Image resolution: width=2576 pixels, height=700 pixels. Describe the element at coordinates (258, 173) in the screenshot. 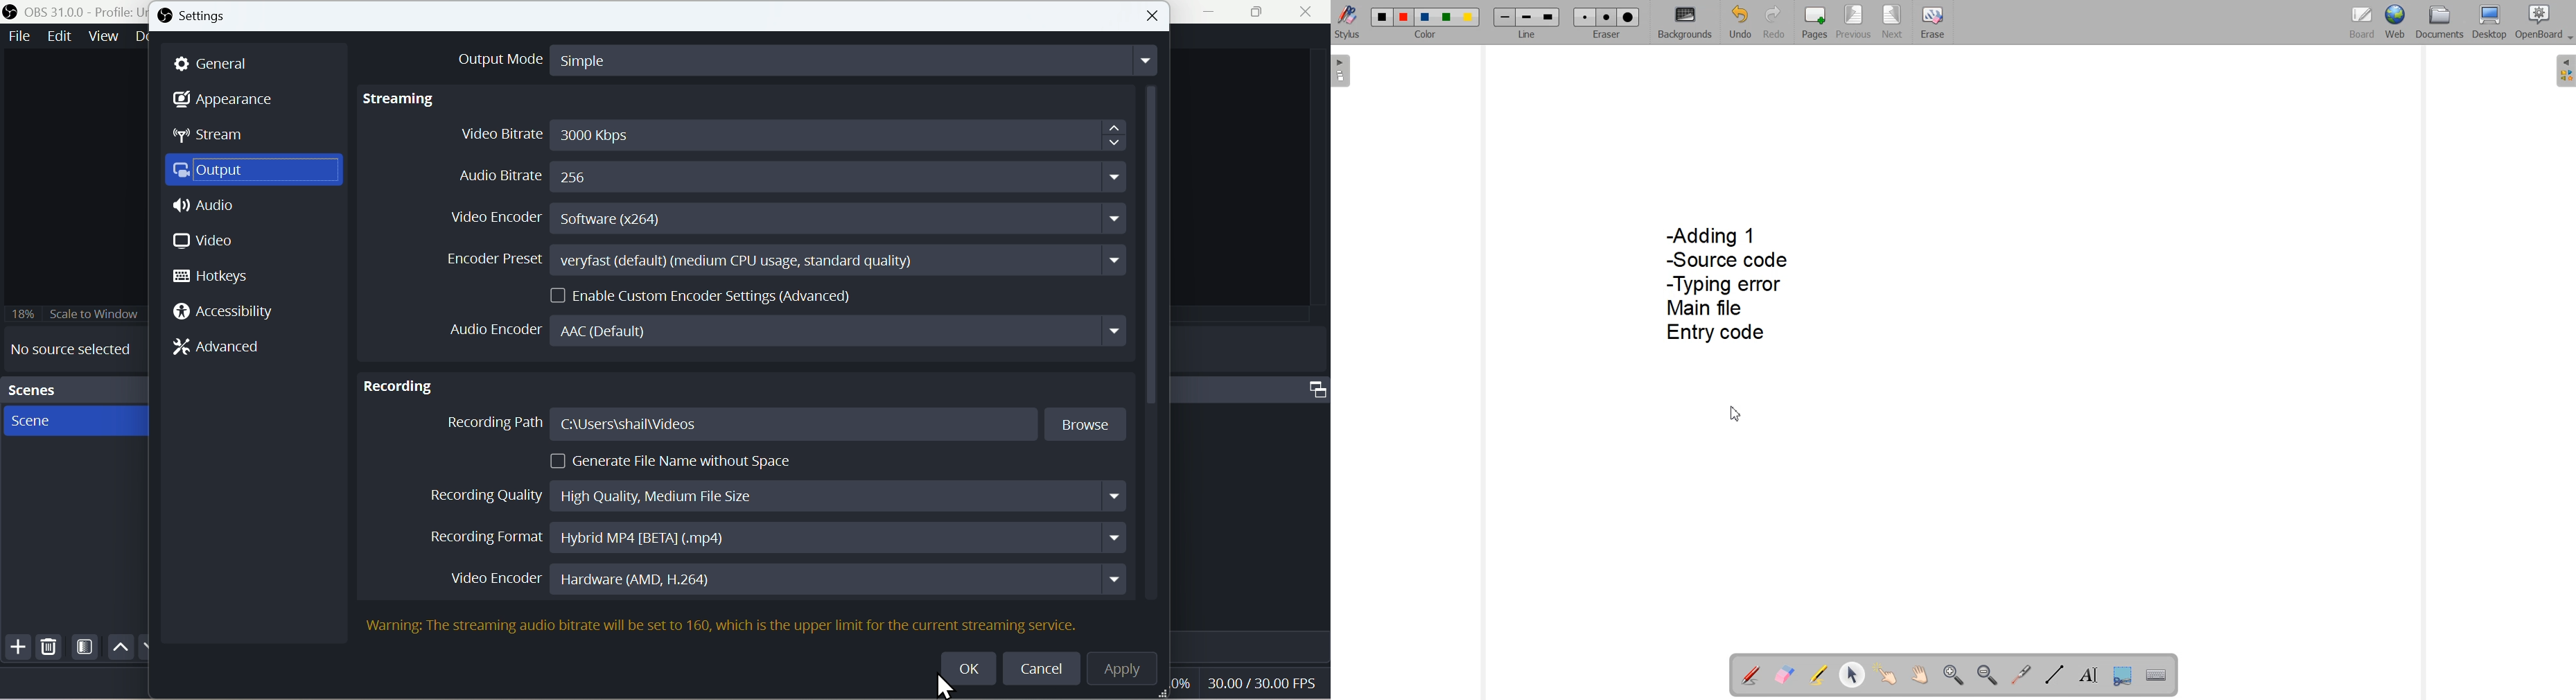

I see `Output` at that location.